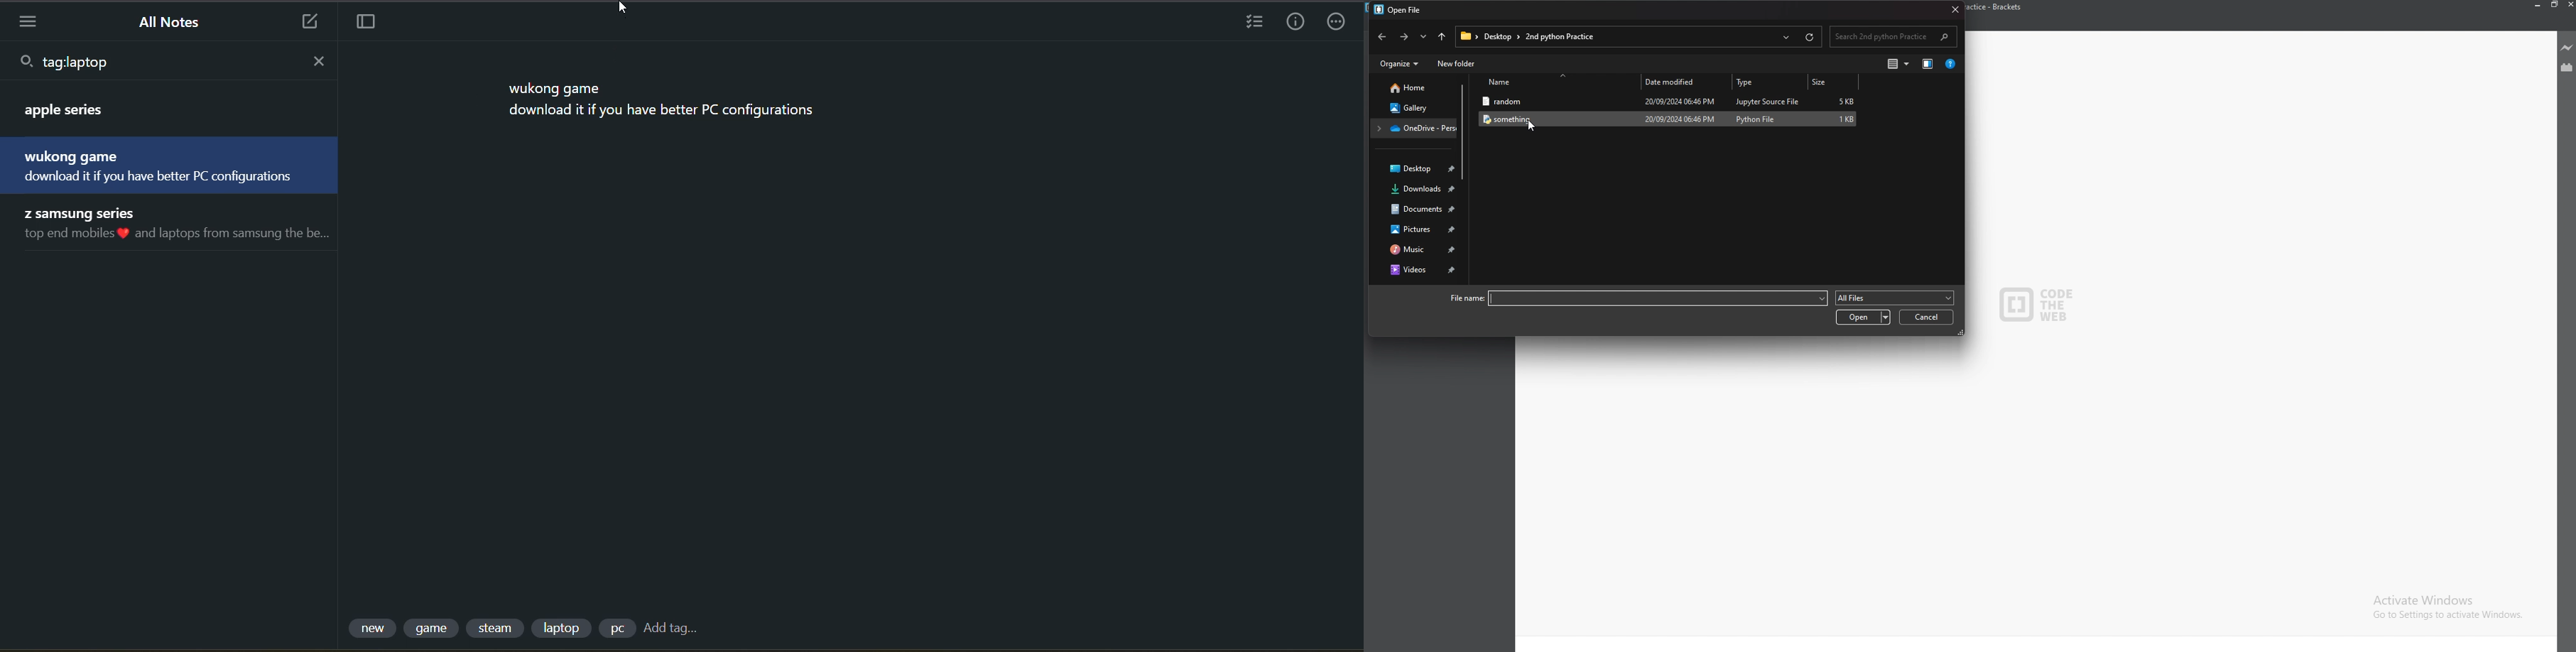 Image resolution: width=2576 pixels, height=672 pixels. What do you see at coordinates (1383, 37) in the screenshot?
I see `previous` at bounding box center [1383, 37].